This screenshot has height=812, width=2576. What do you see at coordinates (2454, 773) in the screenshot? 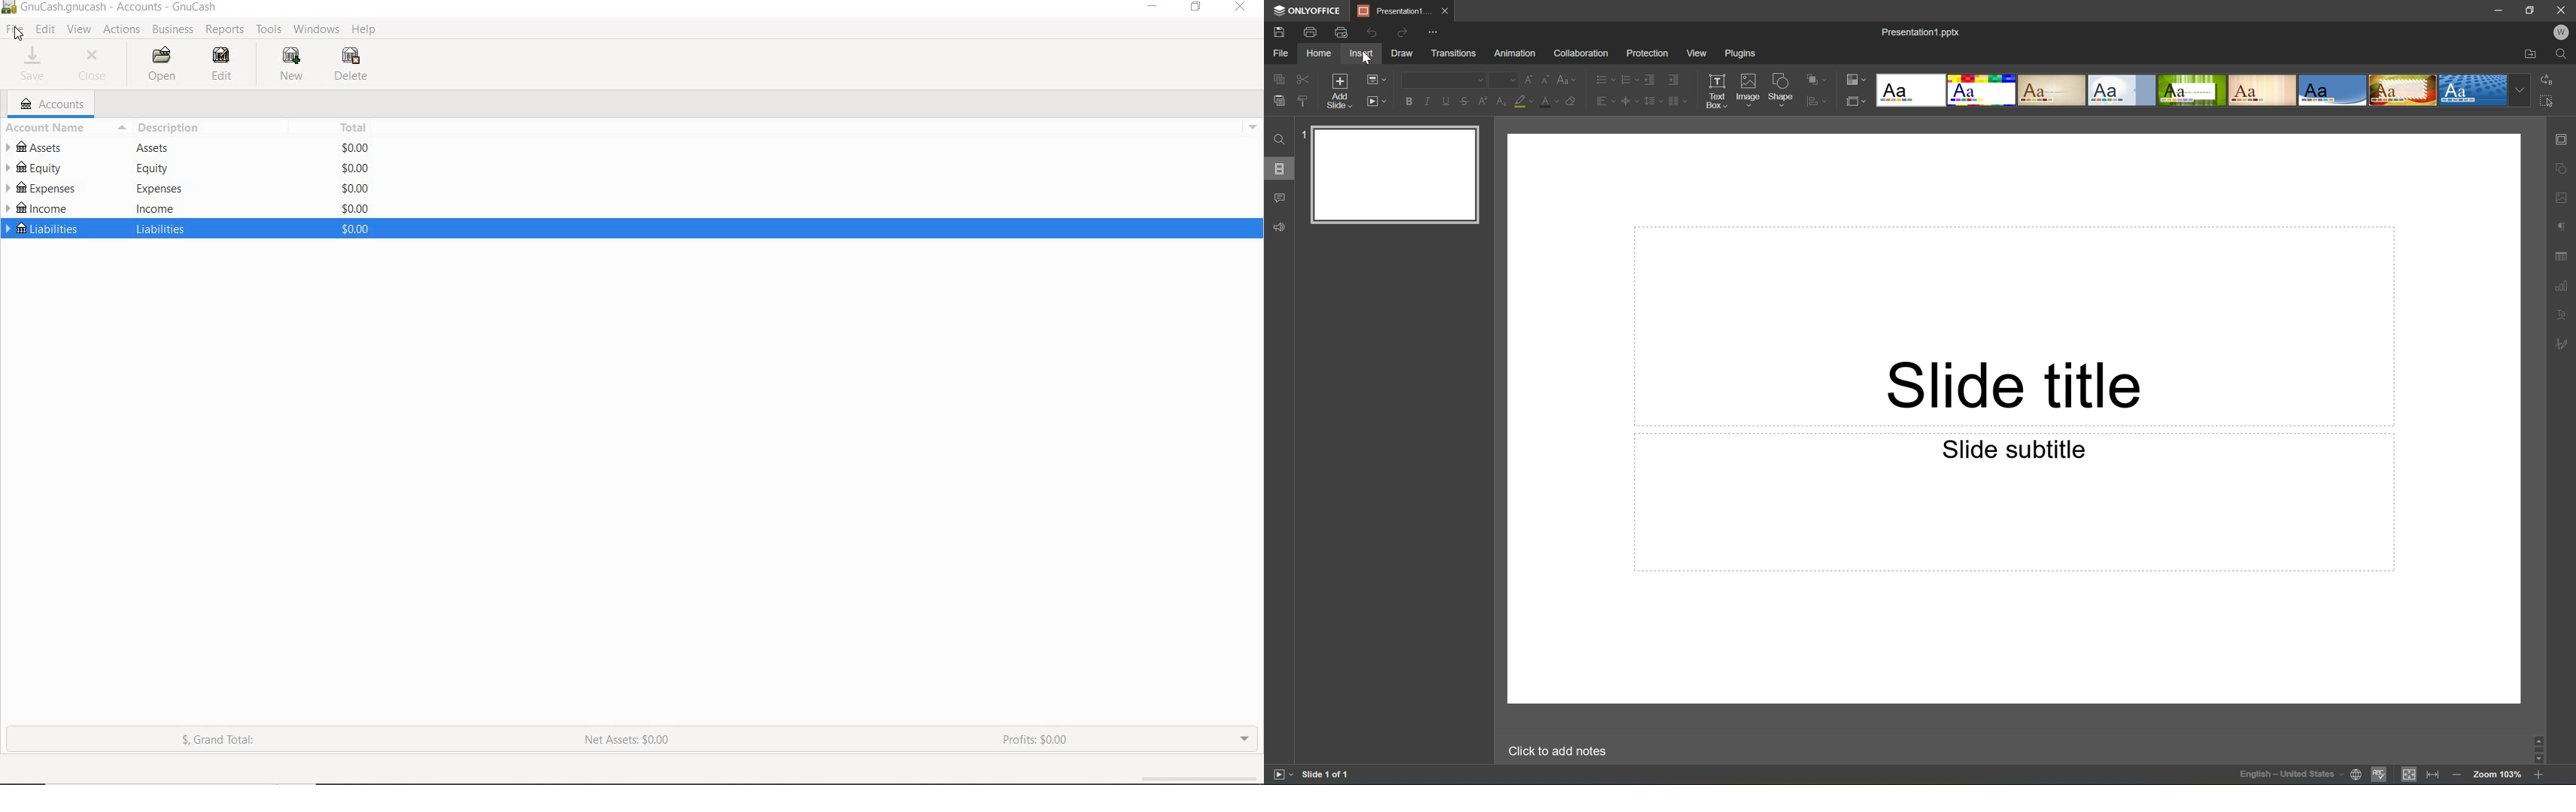
I see `Zoom out` at bounding box center [2454, 773].